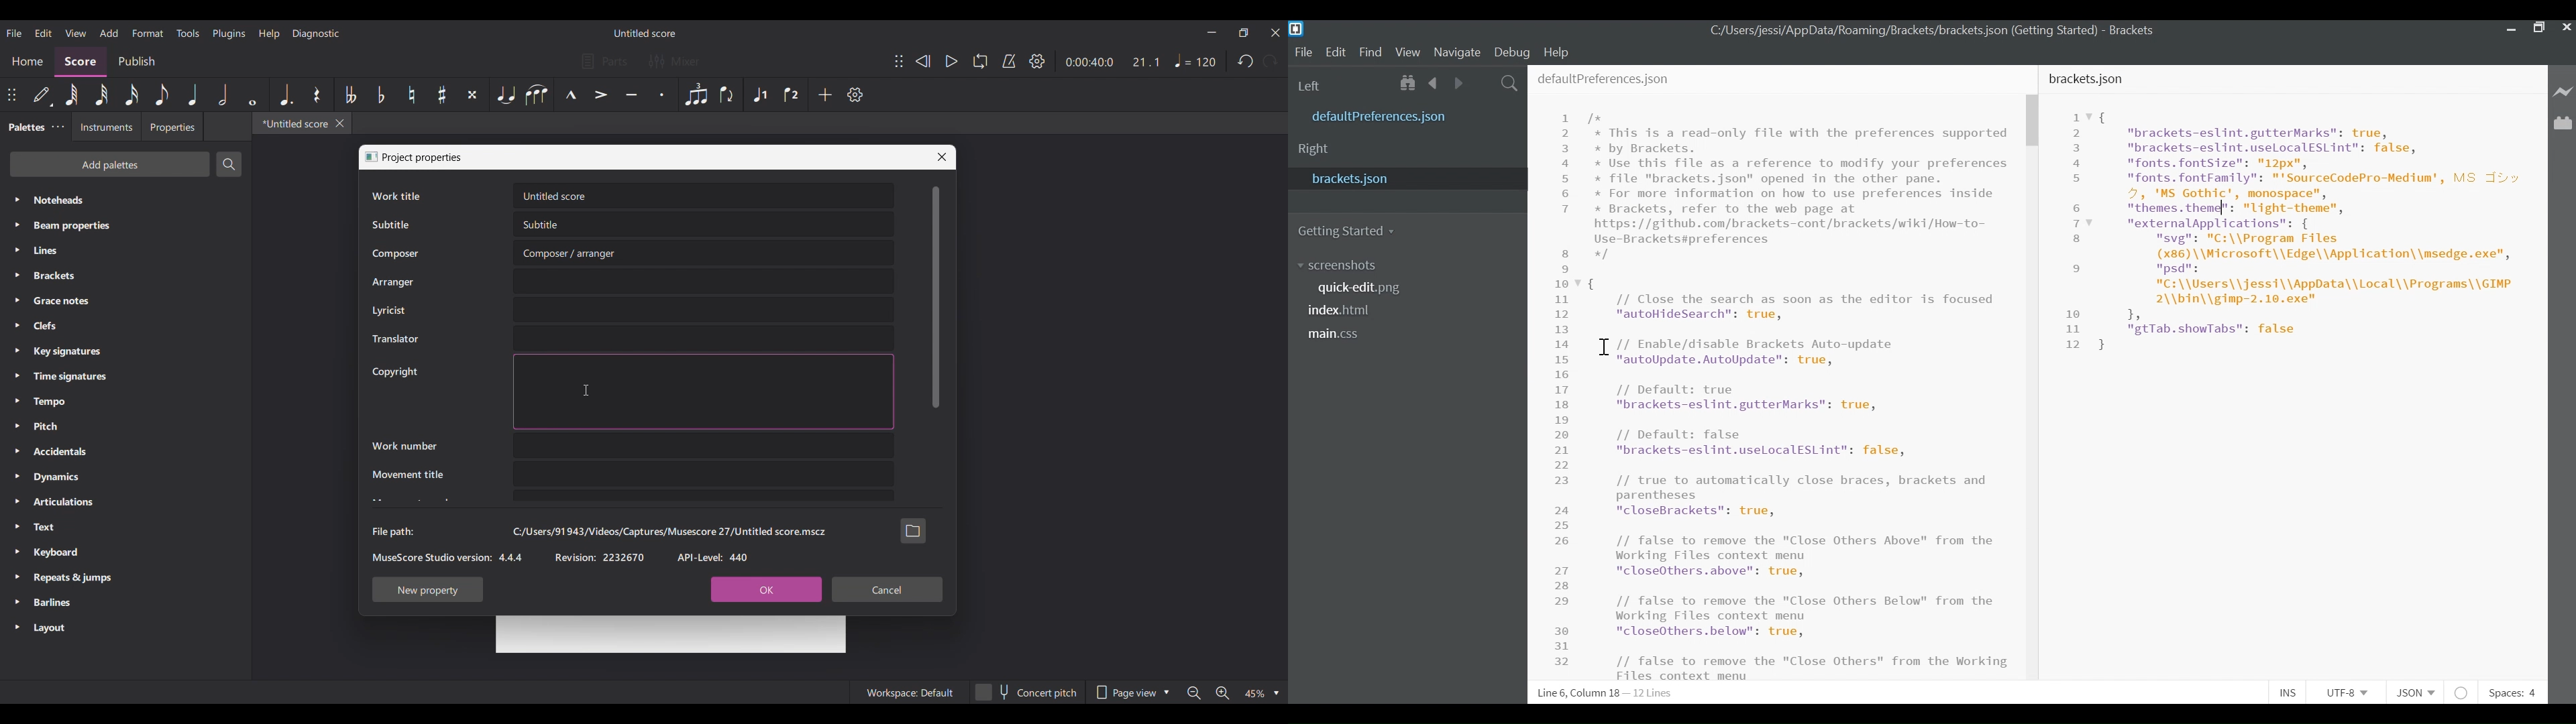 The width and height of the screenshot is (2576, 728). What do you see at coordinates (887, 590) in the screenshot?
I see `Cancel` at bounding box center [887, 590].